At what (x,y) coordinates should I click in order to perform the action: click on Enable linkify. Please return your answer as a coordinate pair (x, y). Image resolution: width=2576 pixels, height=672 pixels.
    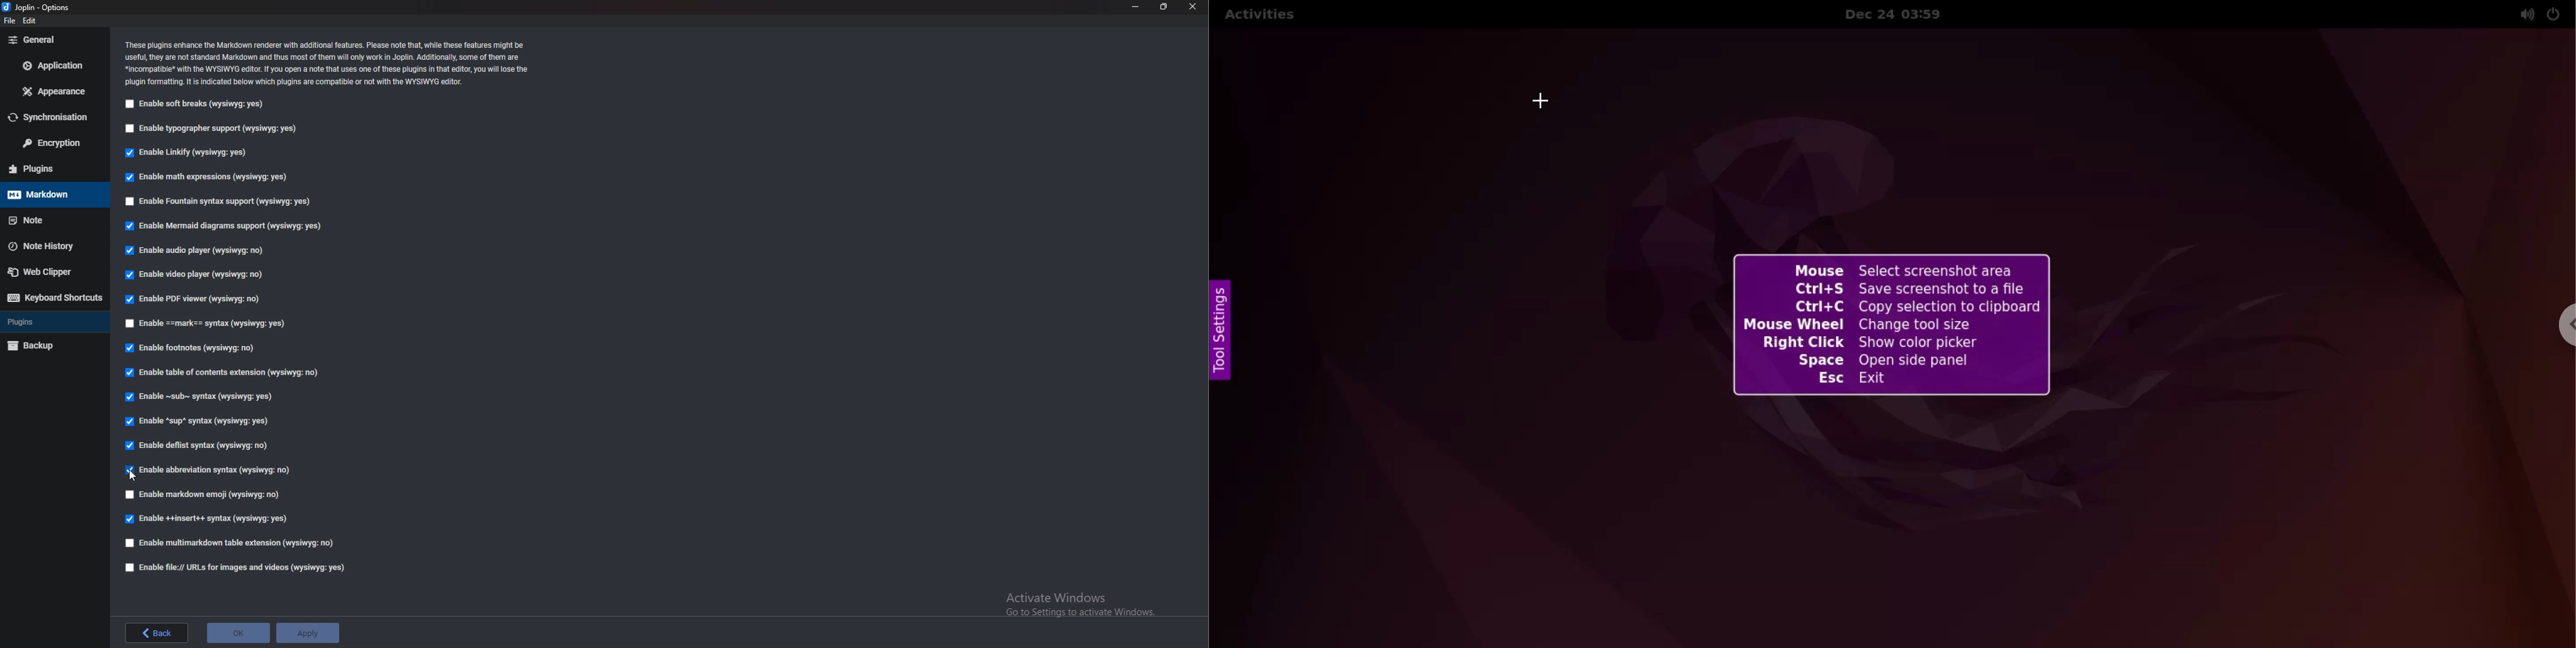
    Looking at the image, I should click on (186, 153).